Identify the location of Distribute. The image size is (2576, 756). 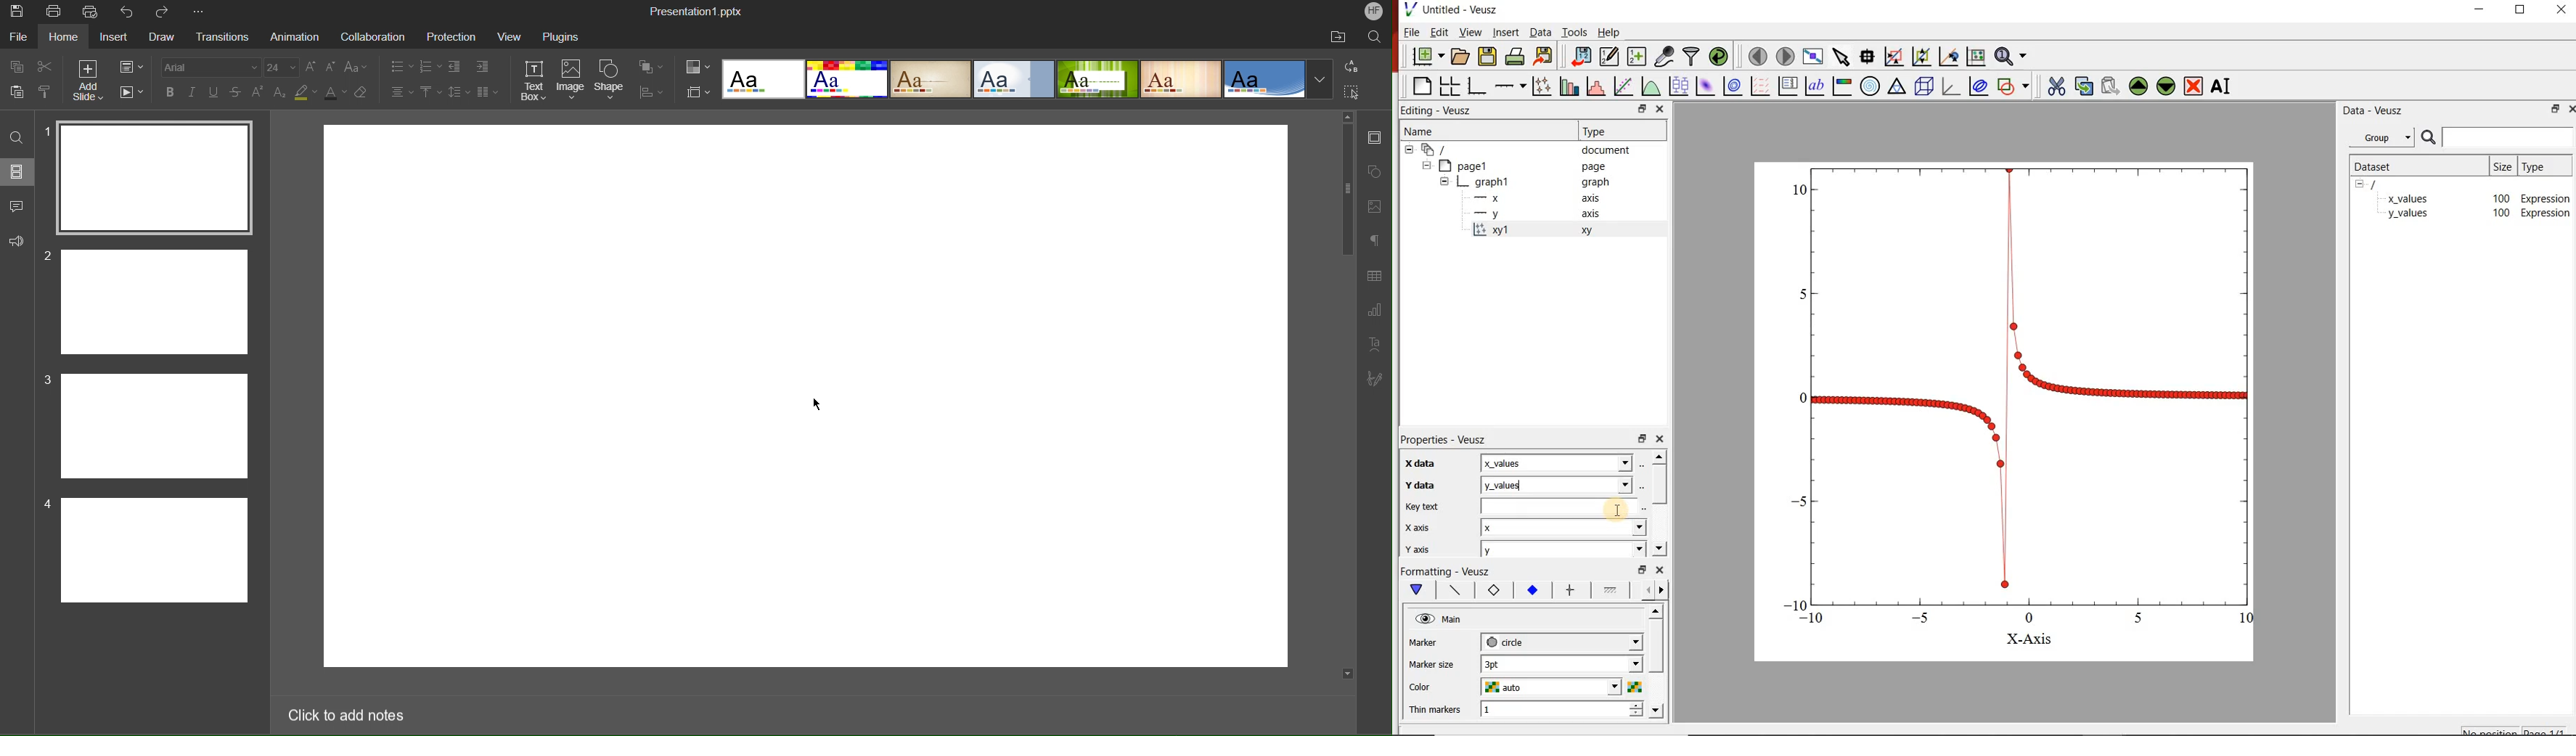
(650, 91).